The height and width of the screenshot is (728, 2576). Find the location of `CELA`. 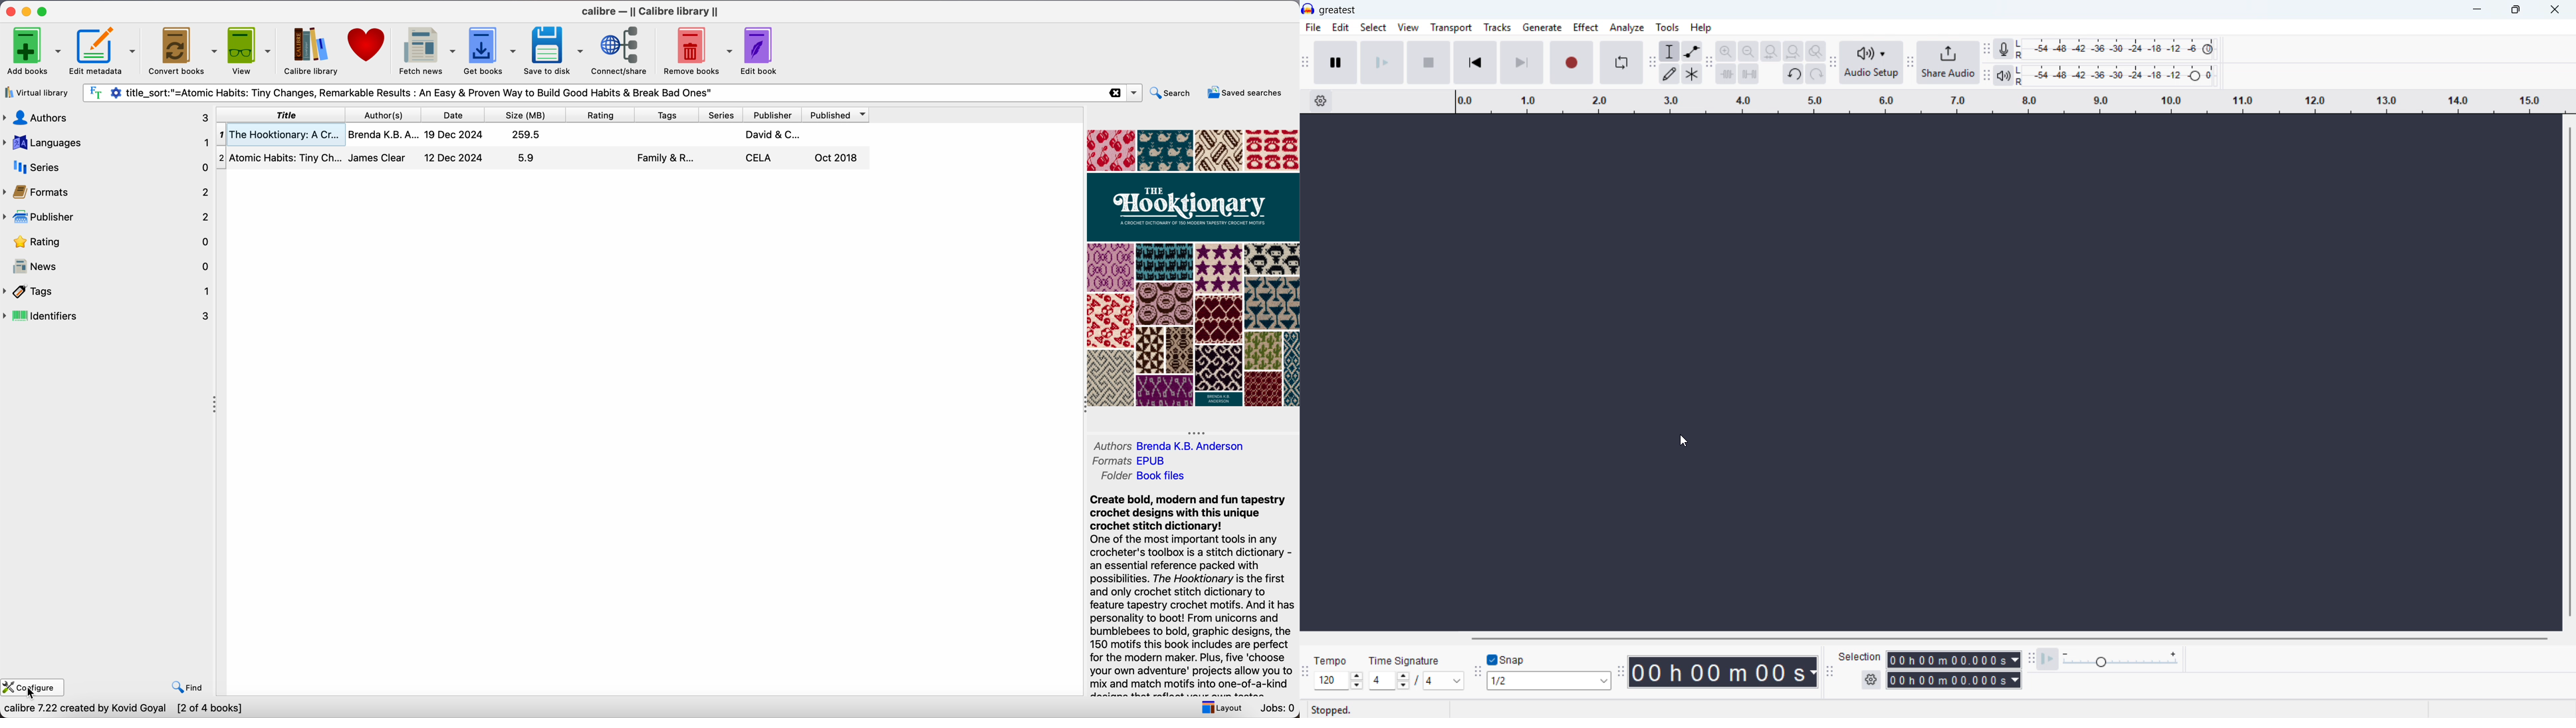

CELA is located at coordinates (760, 158).